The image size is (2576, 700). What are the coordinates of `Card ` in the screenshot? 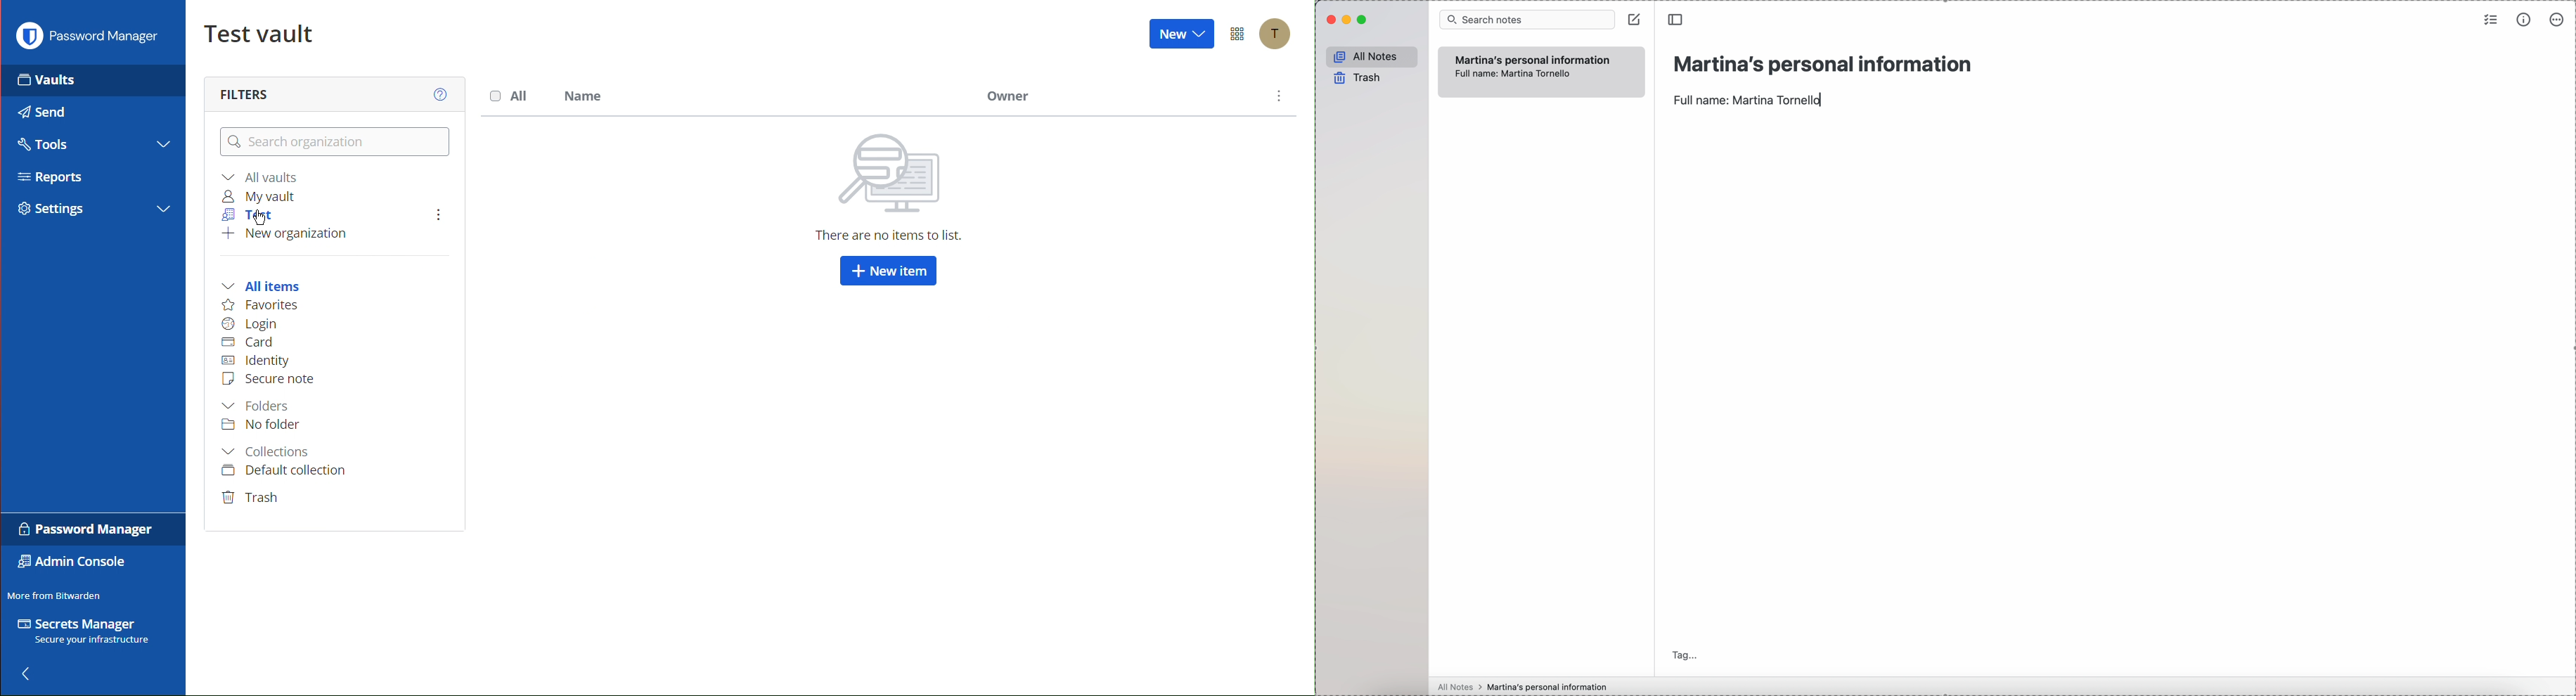 It's located at (247, 343).